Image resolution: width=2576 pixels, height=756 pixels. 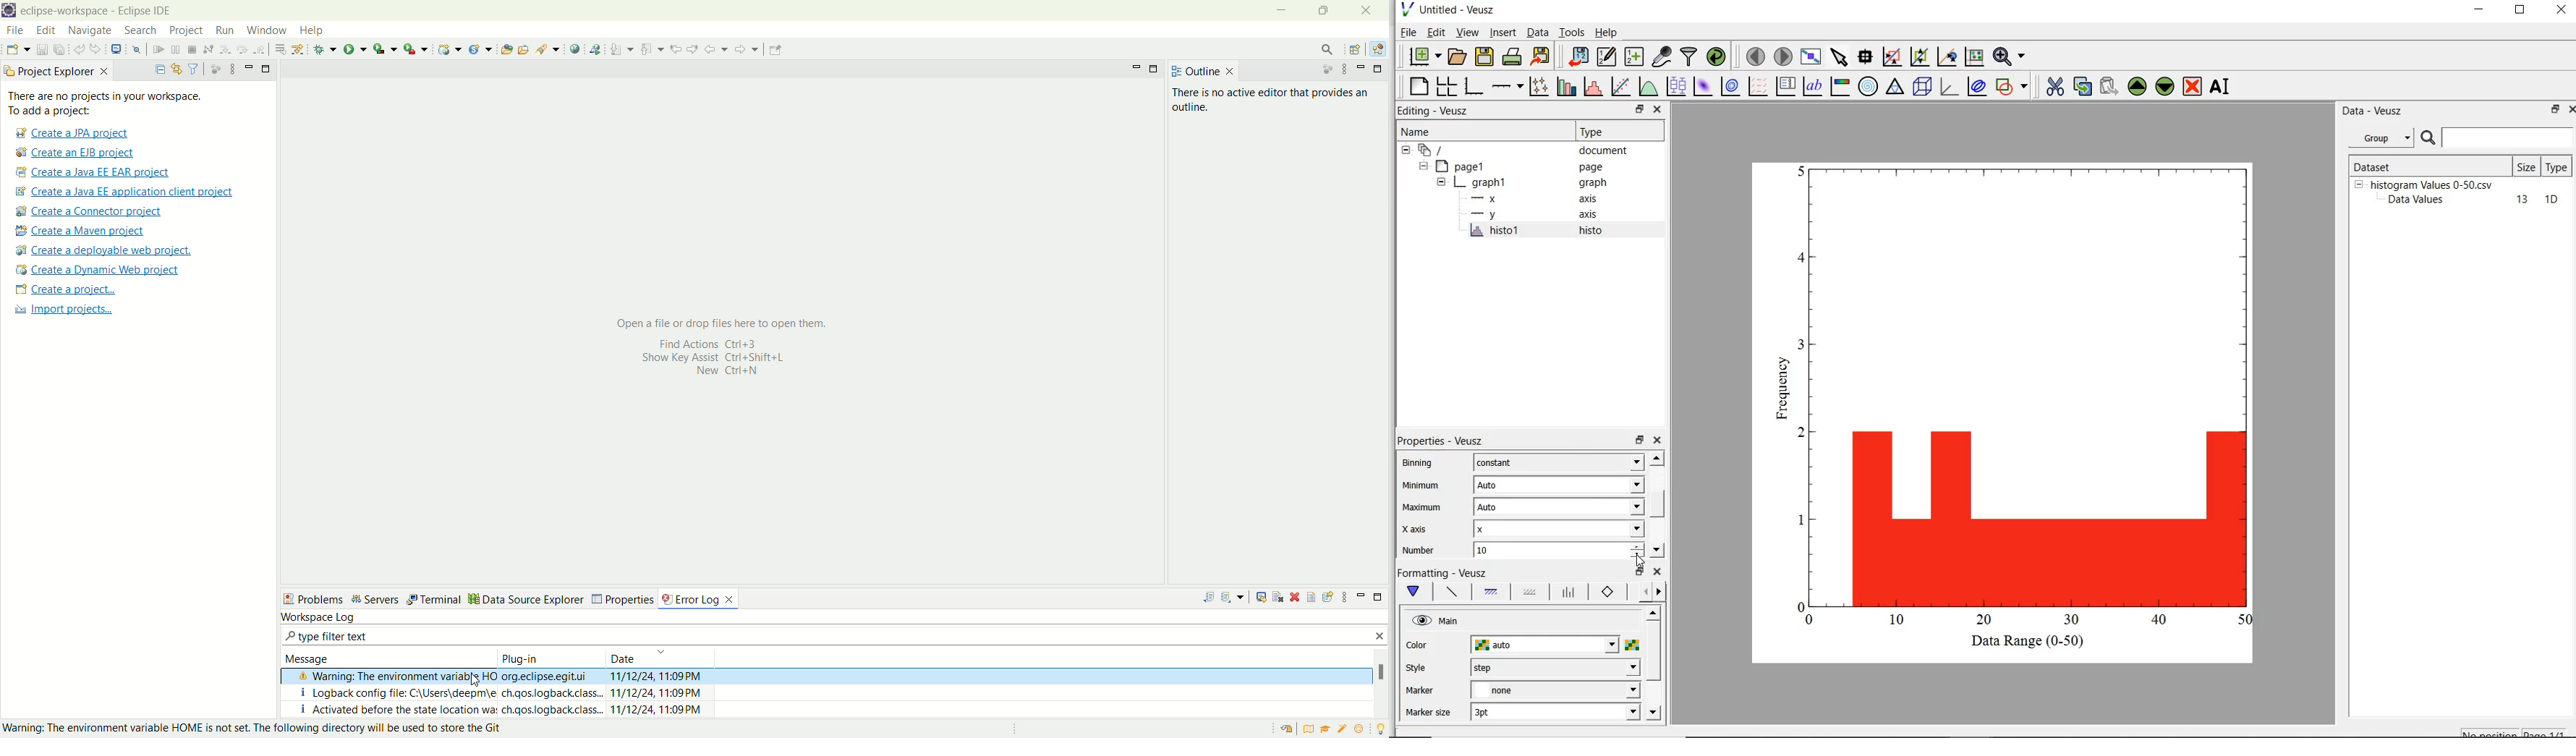 I want to click on read data points on the graph, so click(x=1867, y=57).